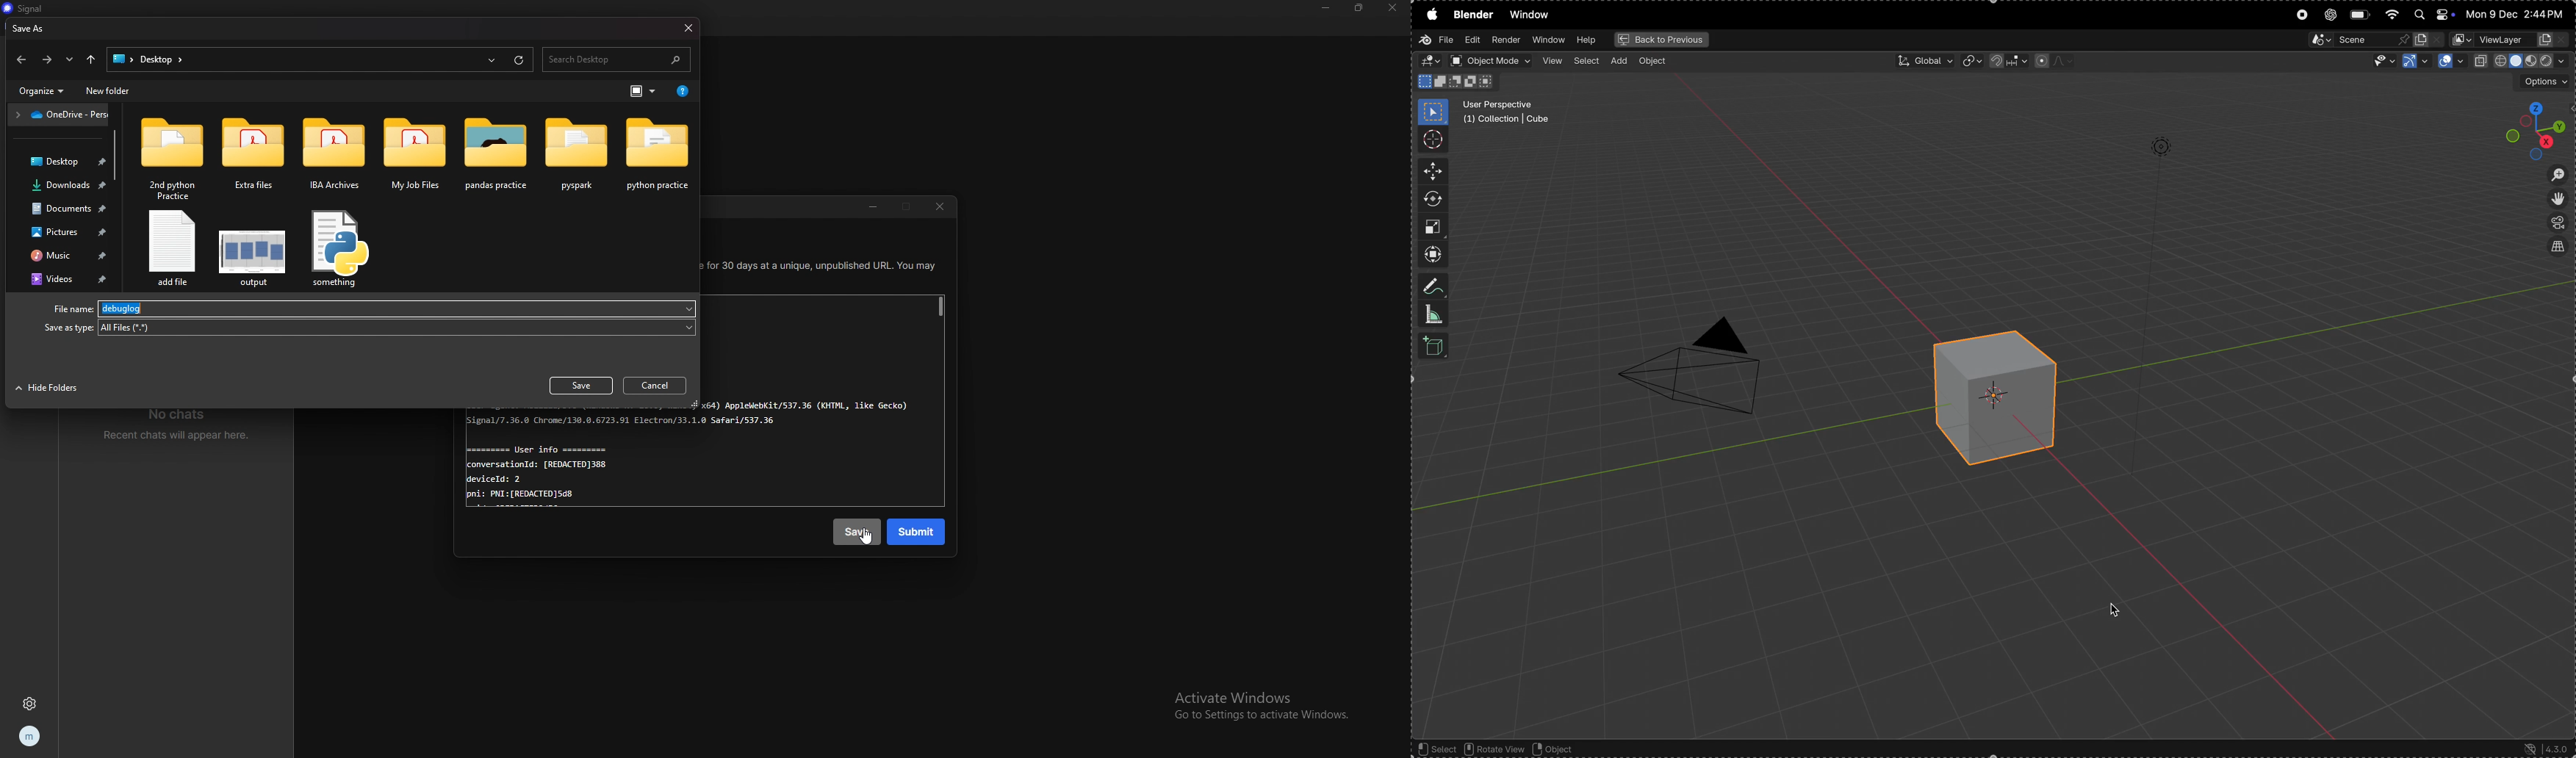 The height and width of the screenshot is (784, 2576). Describe the element at coordinates (855, 532) in the screenshot. I see `save` at that location.